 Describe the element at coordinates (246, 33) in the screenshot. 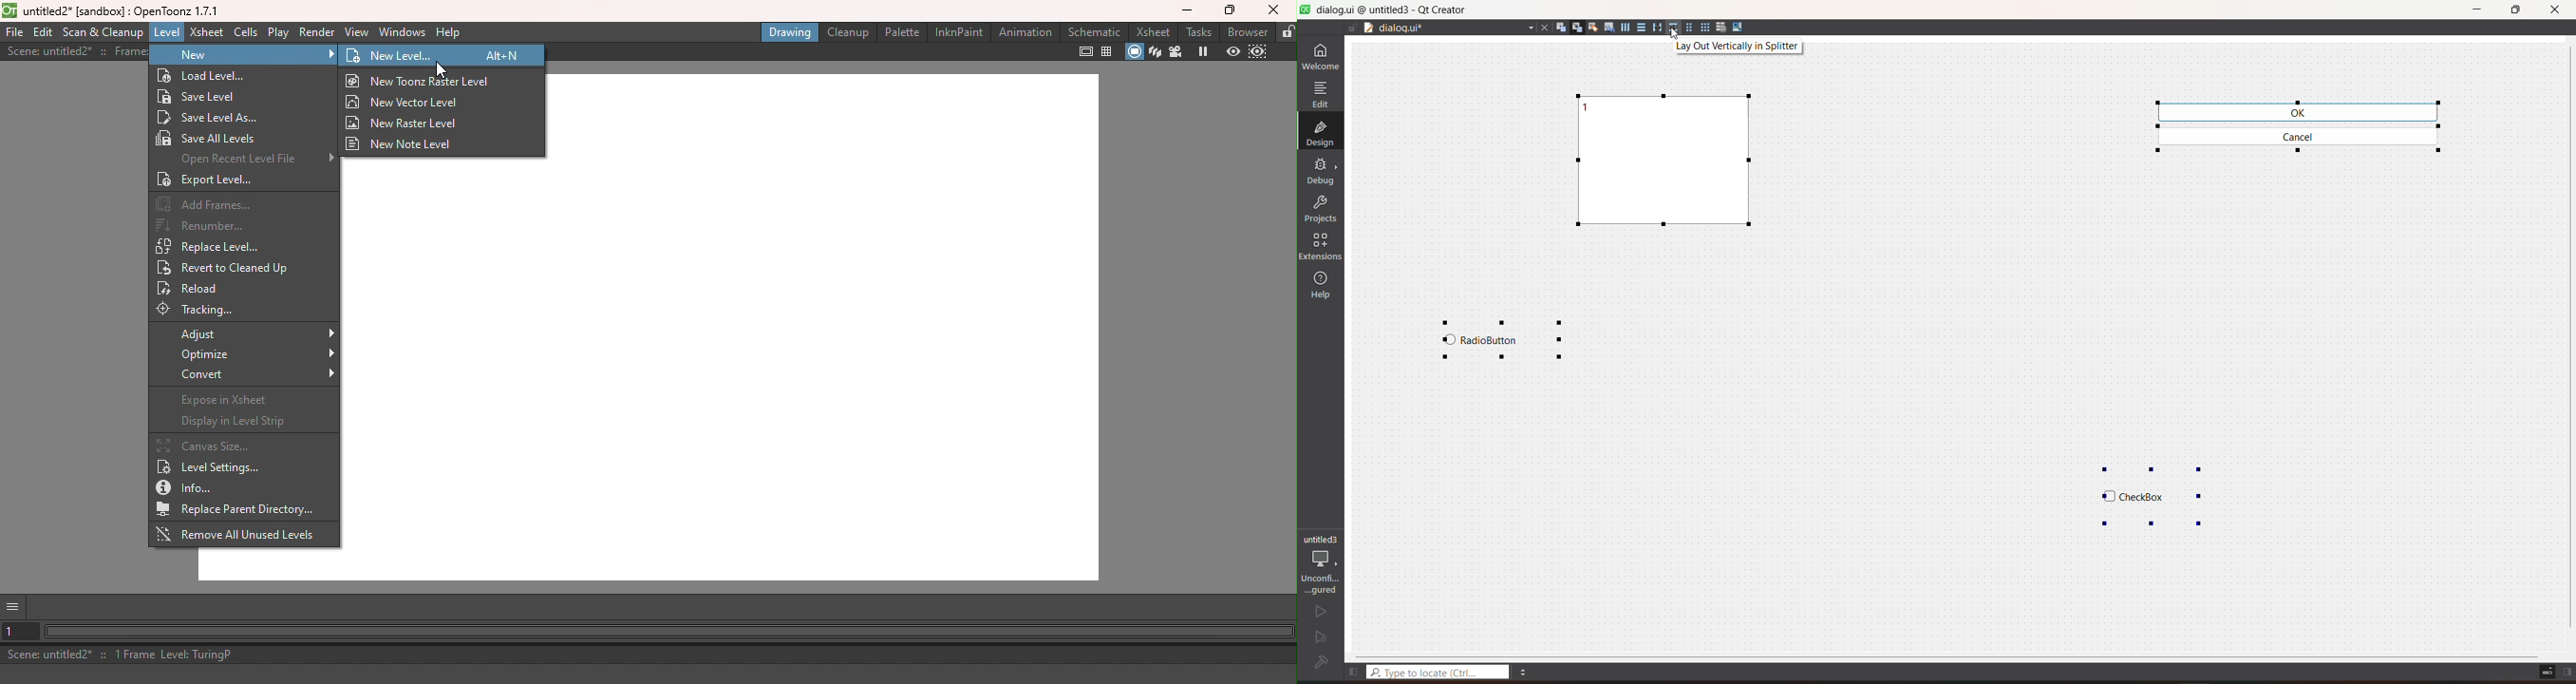

I see `Cells` at that location.